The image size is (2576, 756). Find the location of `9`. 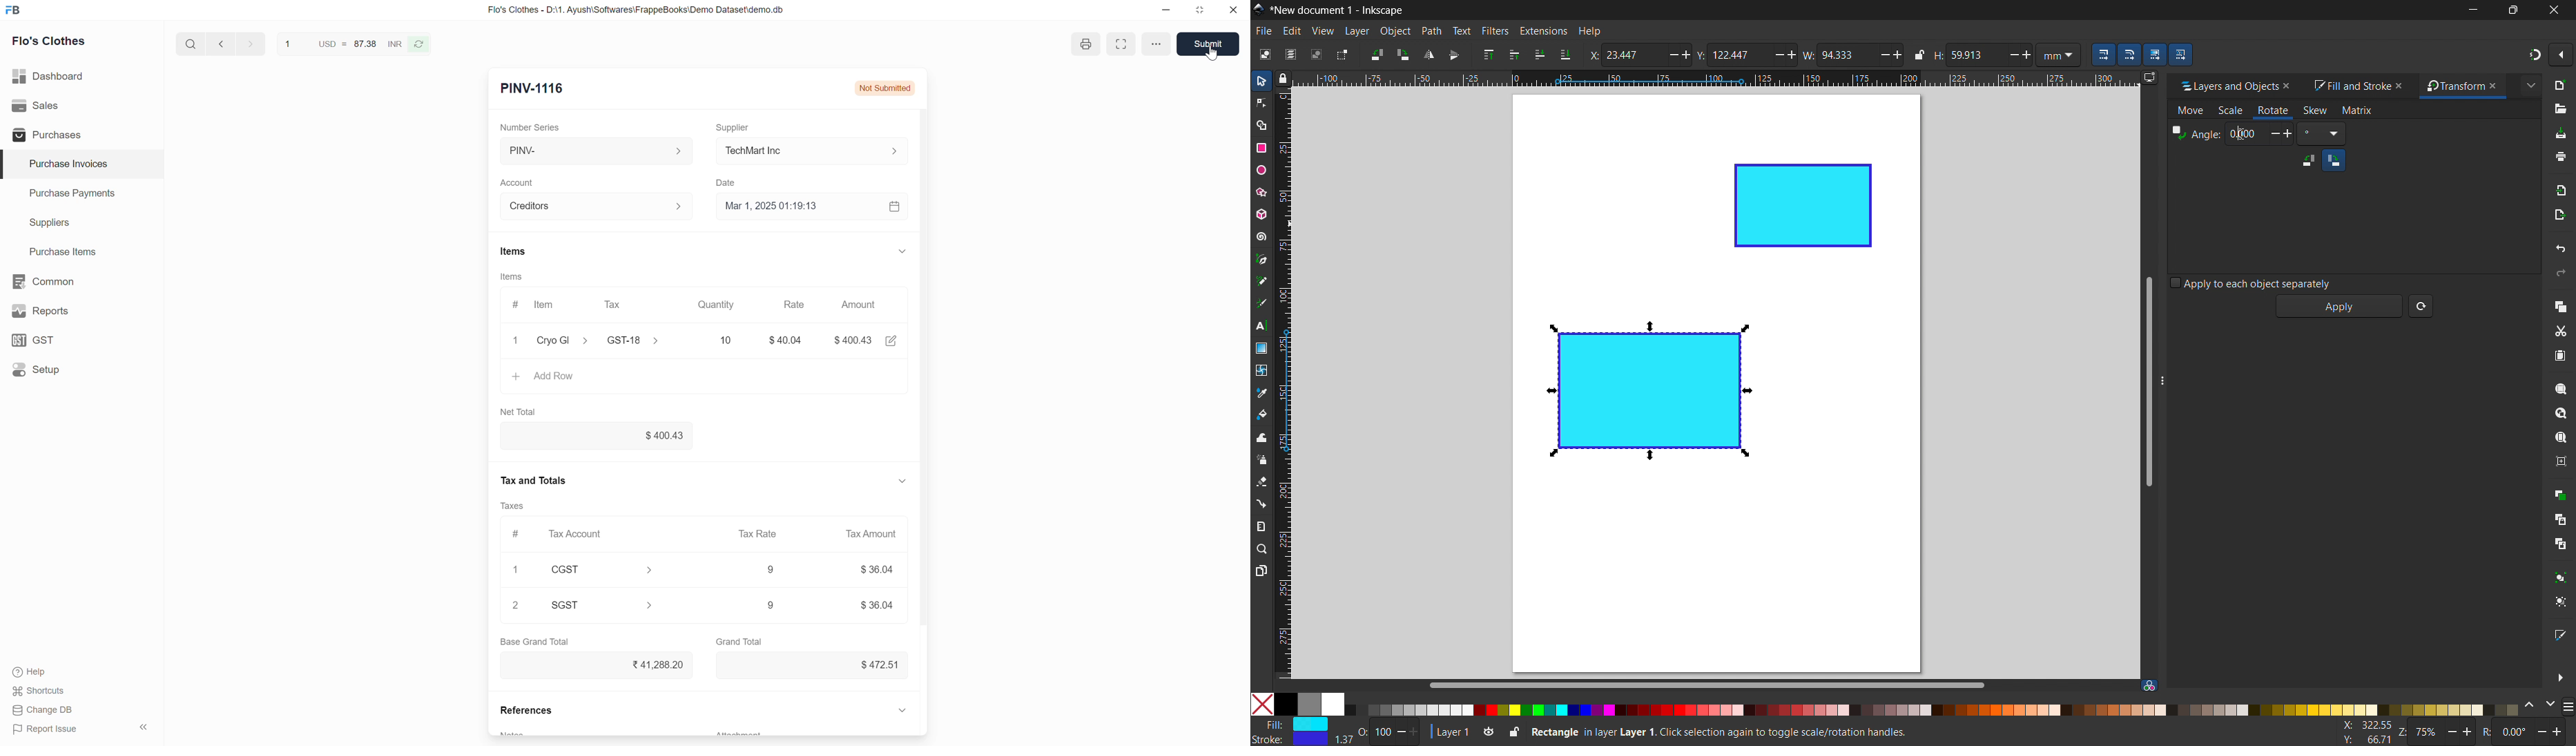

9 is located at coordinates (769, 570).